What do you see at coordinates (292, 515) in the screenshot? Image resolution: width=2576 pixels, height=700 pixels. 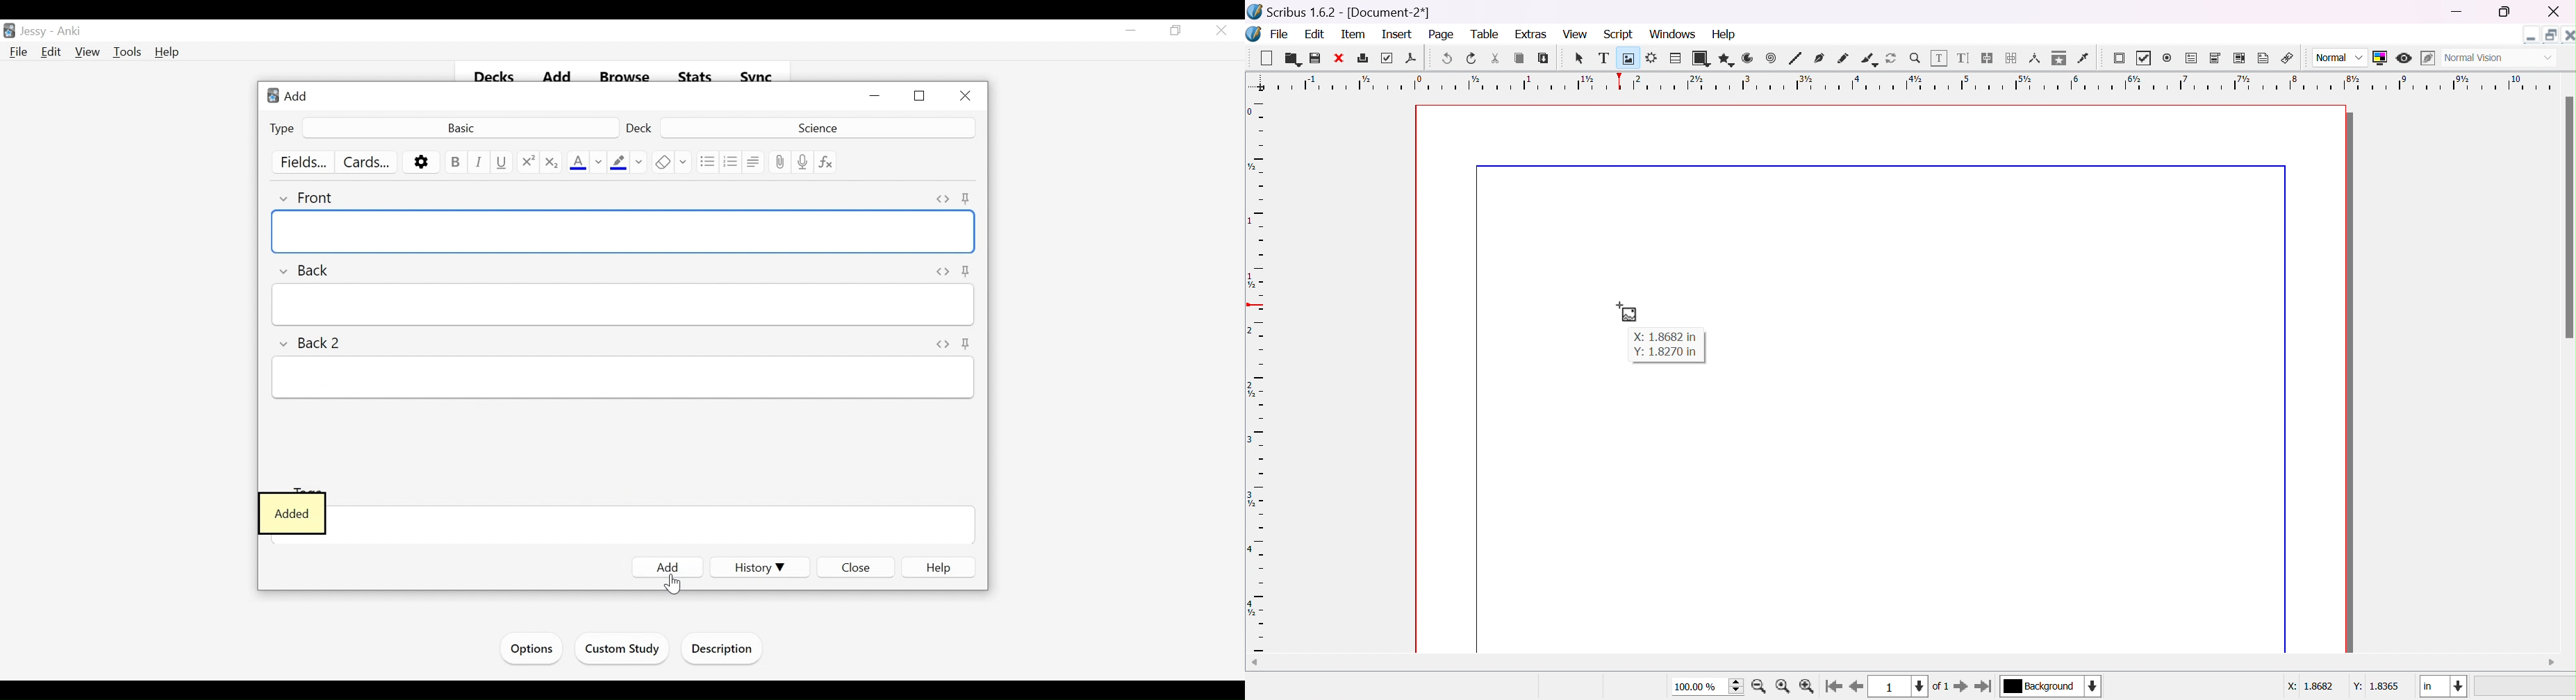 I see `Added` at bounding box center [292, 515].